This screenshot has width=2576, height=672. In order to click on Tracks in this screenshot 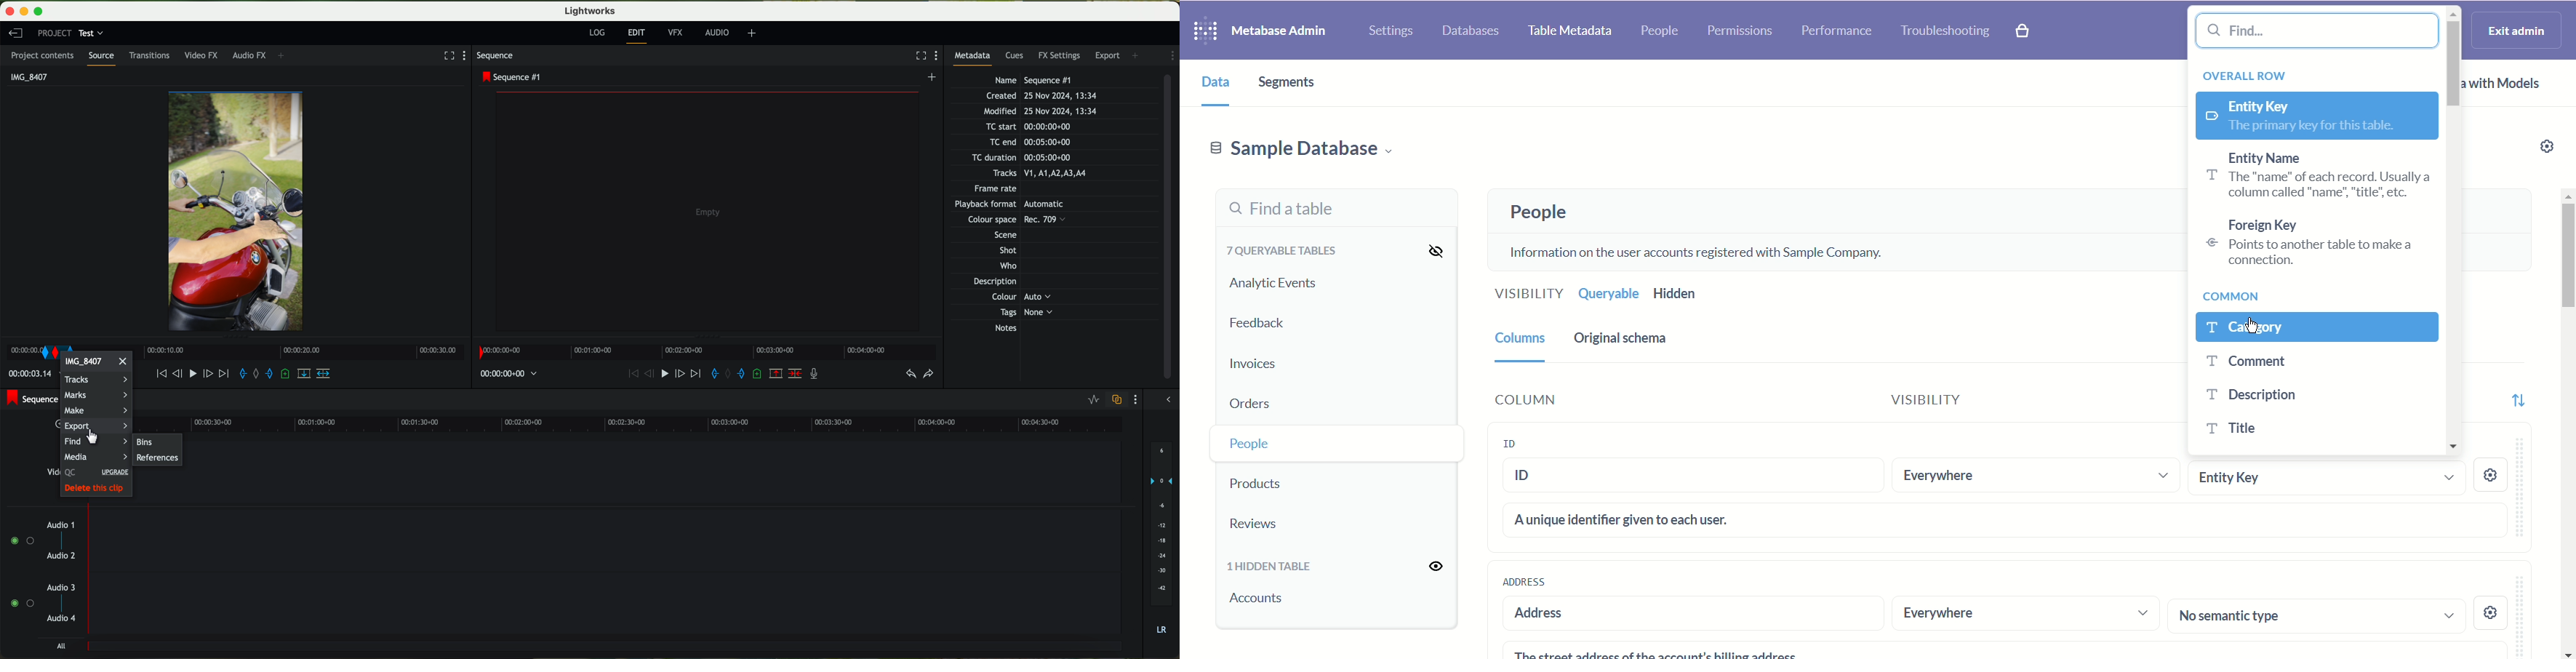, I will do `click(1038, 174)`.